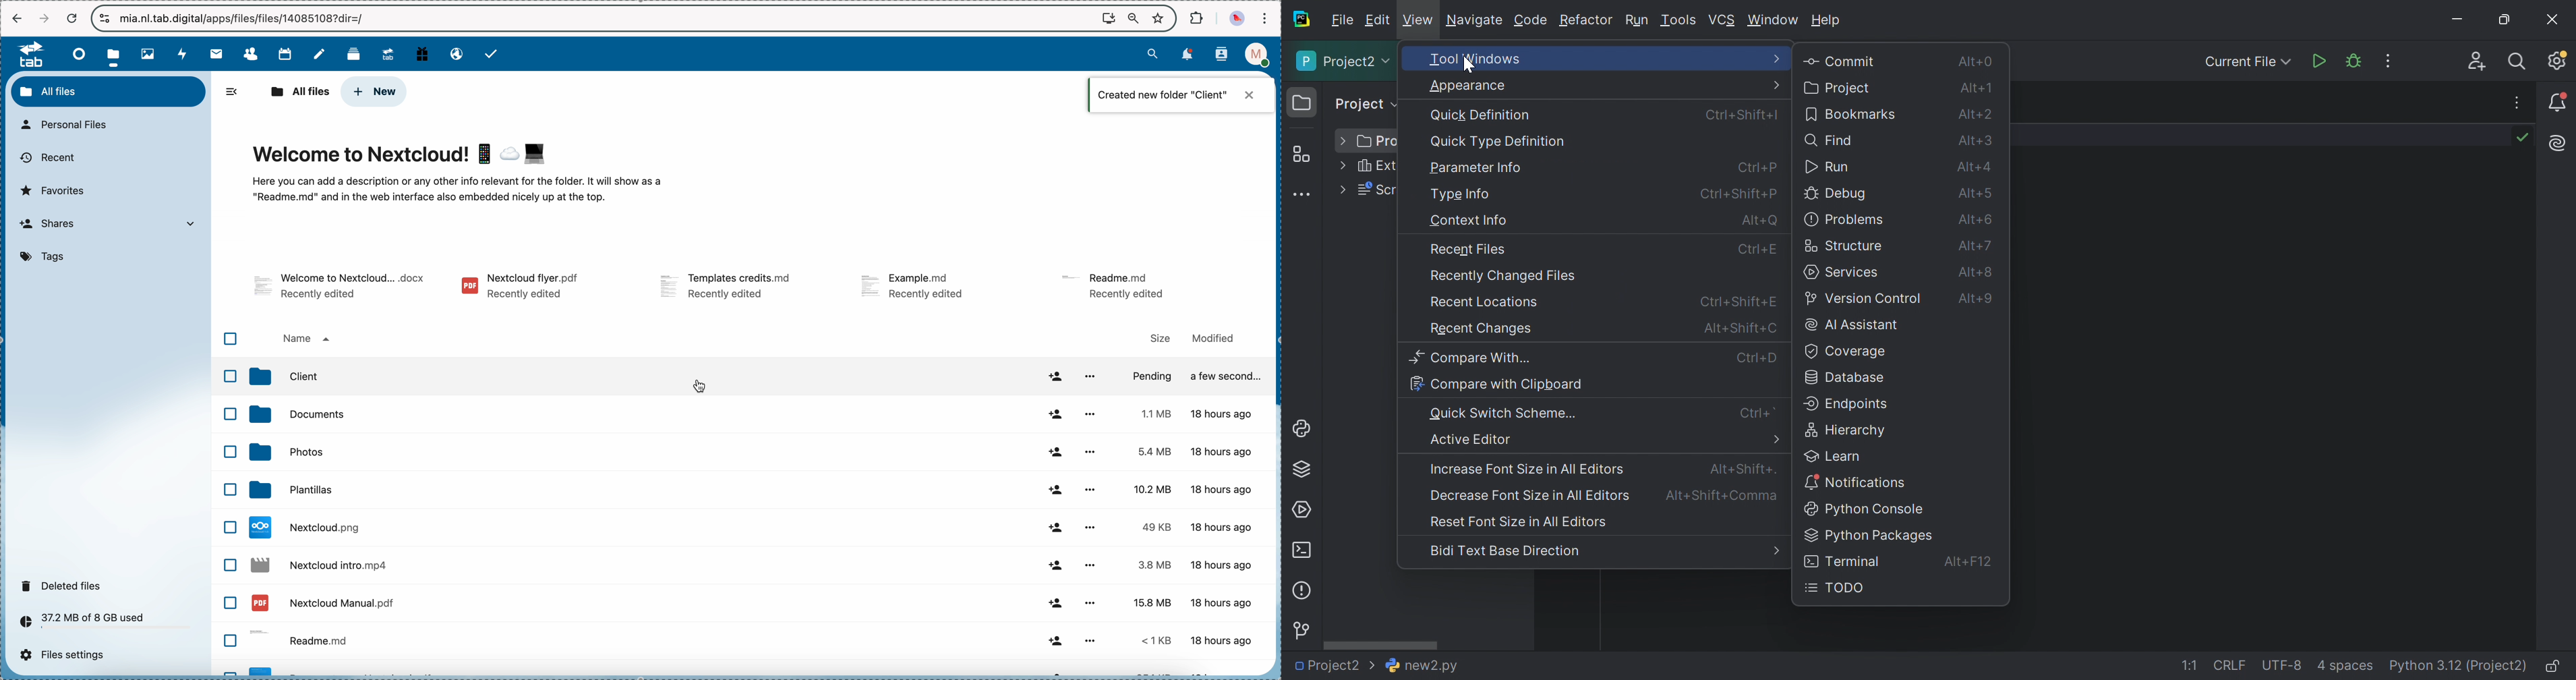 The image size is (2576, 700). Describe the element at coordinates (226, 498) in the screenshot. I see `checkbox list` at that location.